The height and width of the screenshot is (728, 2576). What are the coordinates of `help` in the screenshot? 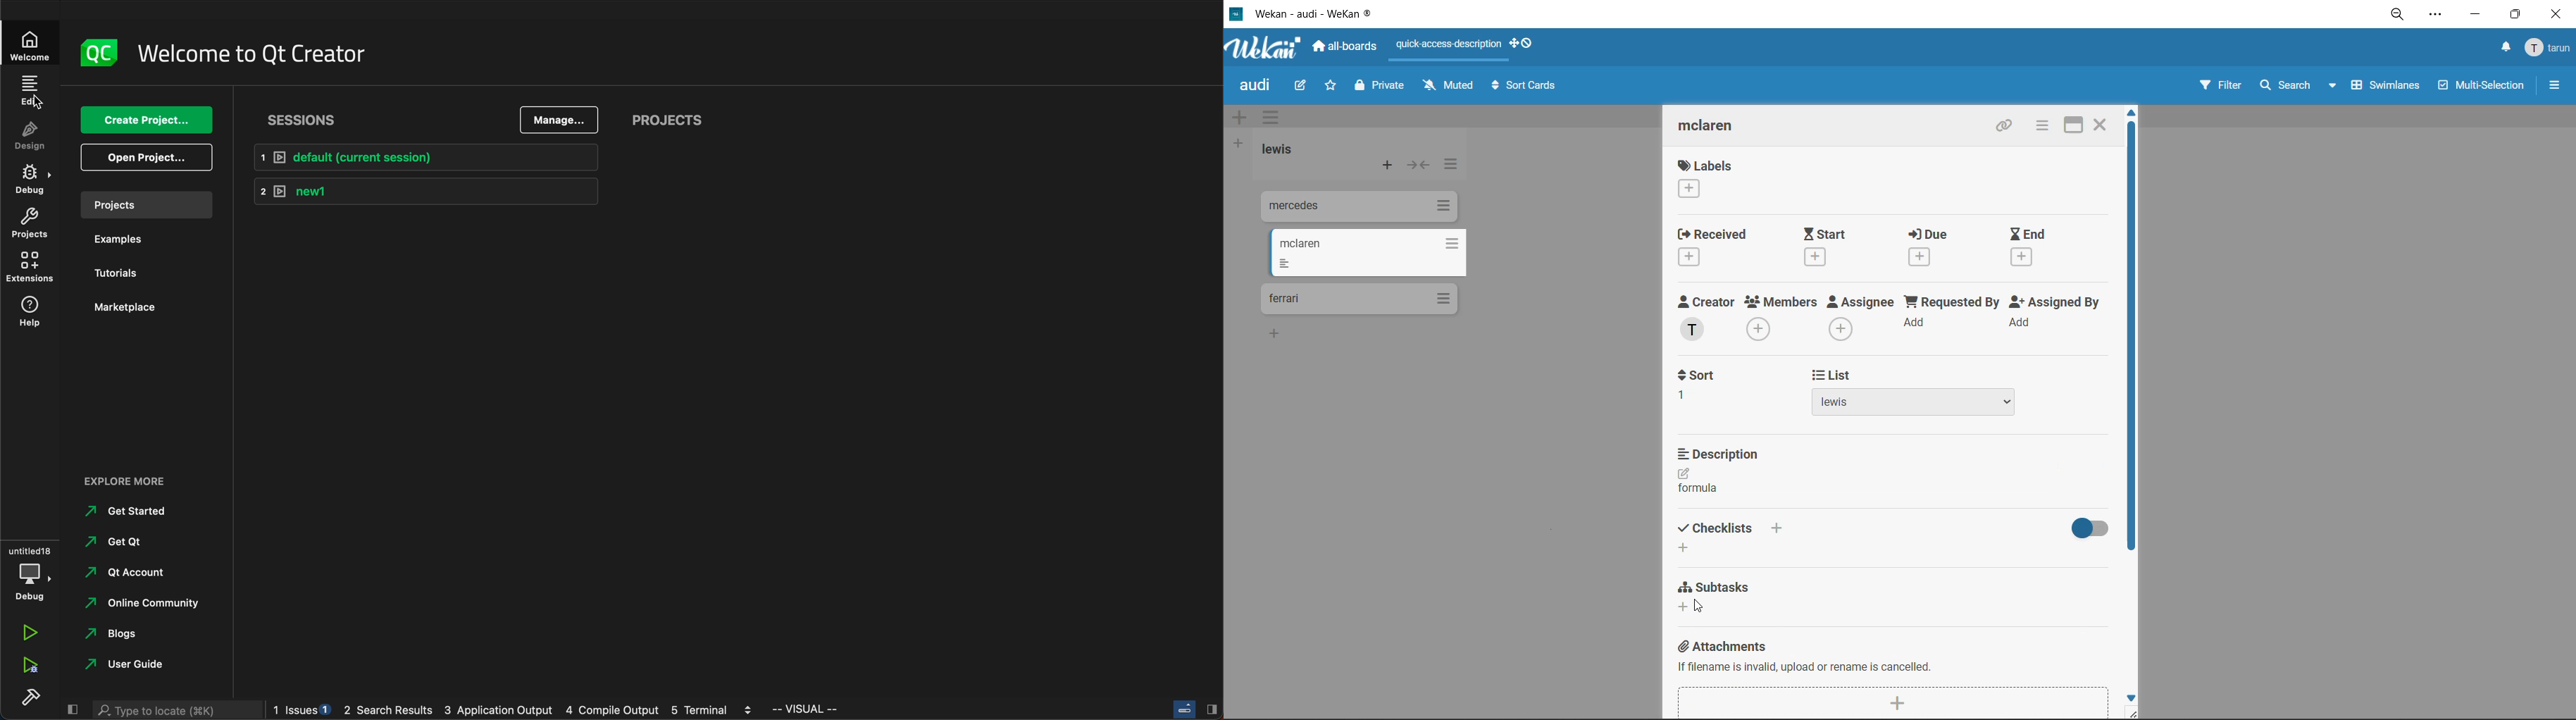 It's located at (28, 314).